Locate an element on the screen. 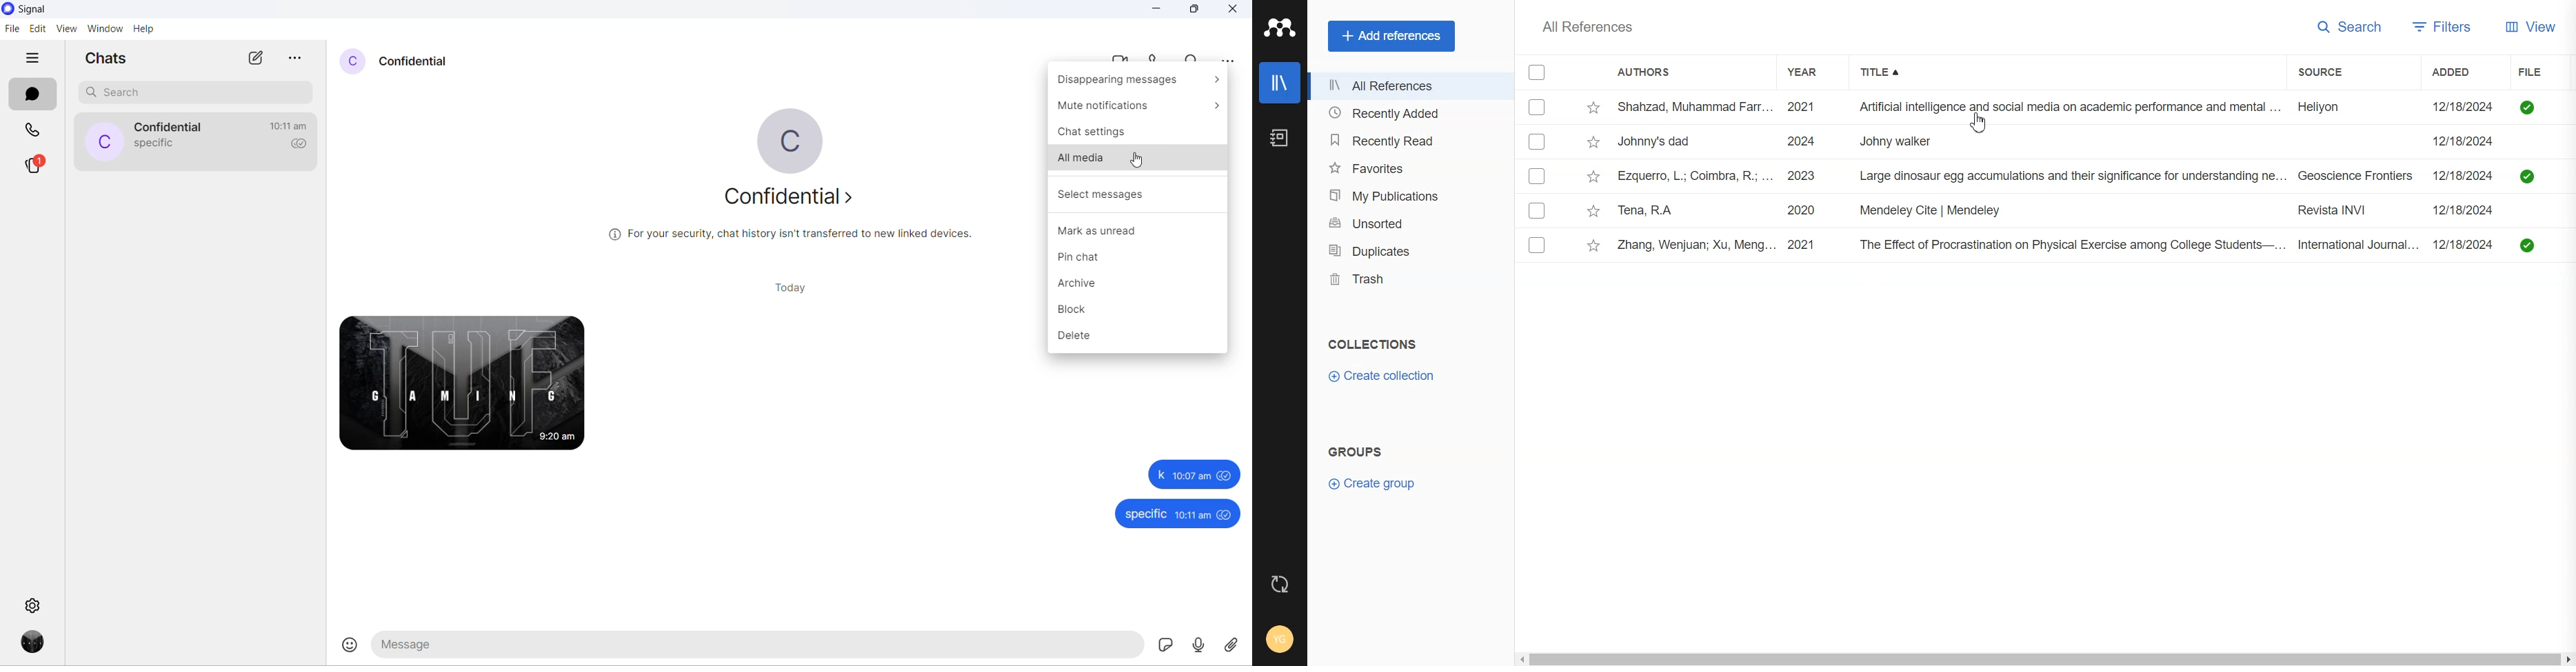 The width and height of the screenshot is (2576, 672). maximize is located at coordinates (1194, 11).